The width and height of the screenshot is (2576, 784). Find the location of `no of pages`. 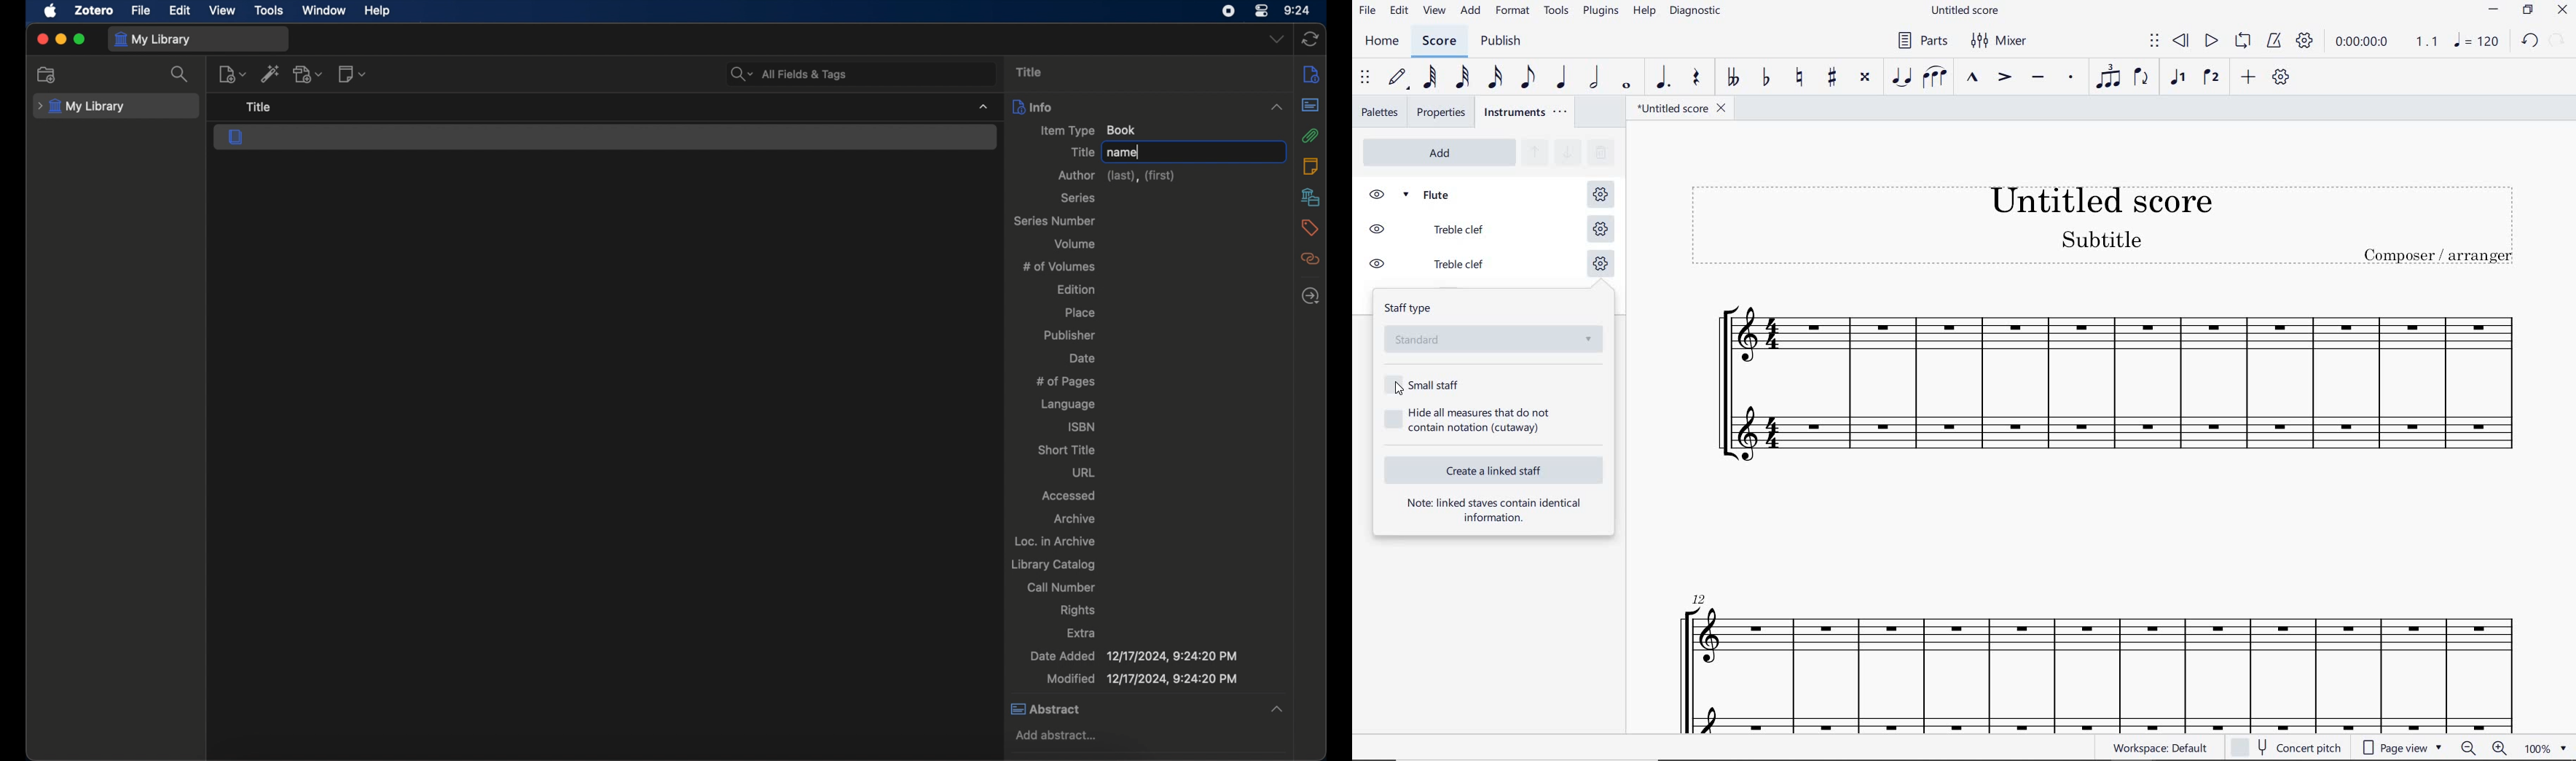

no of pages is located at coordinates (1069, 382).